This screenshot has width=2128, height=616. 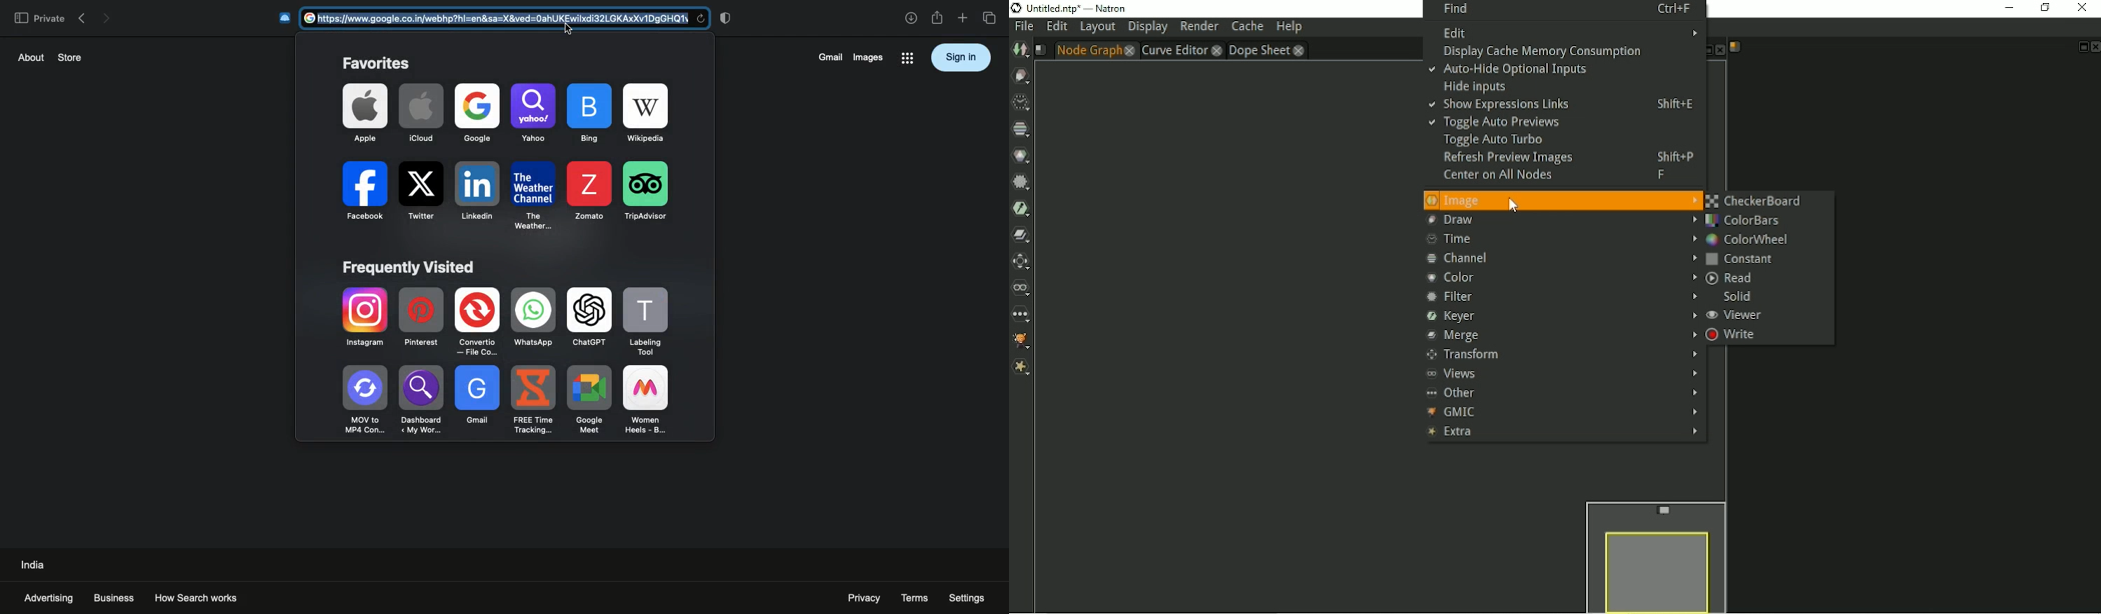 I want to click on Keyer, so click(x=1560, y=316).